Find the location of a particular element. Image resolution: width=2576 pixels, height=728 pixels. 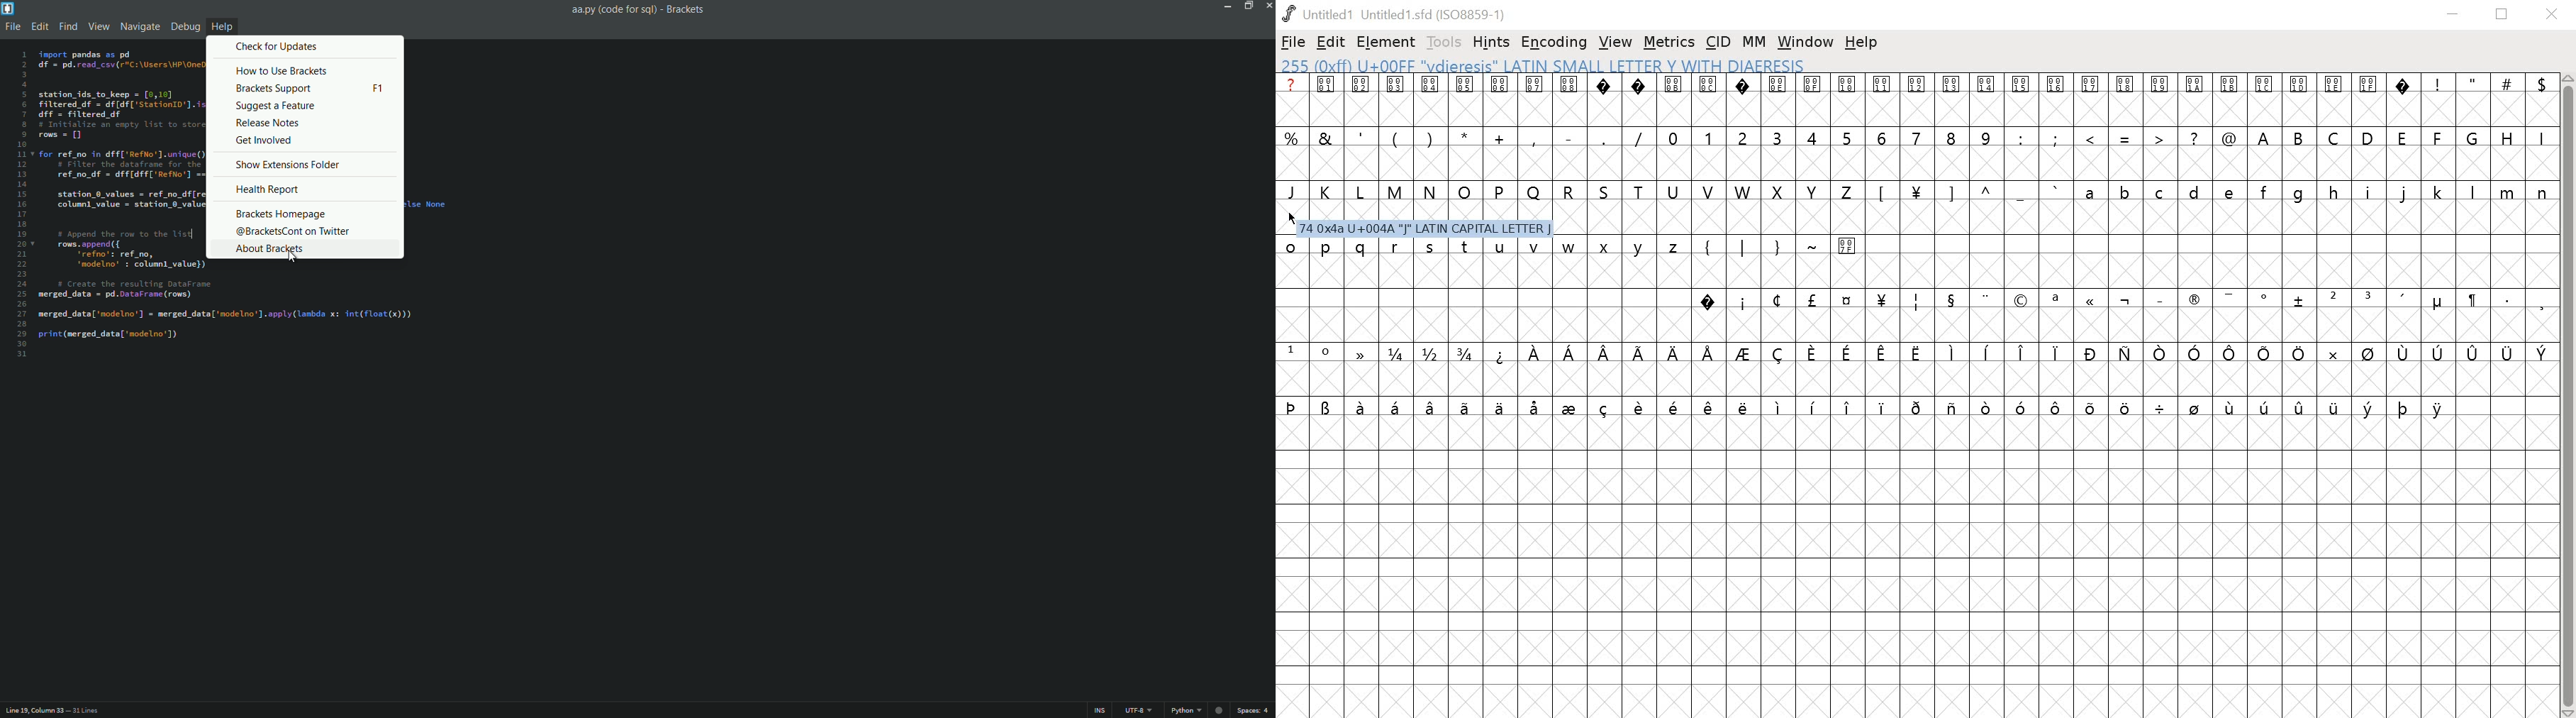

navigate menu is located at coordinates (140, 26).